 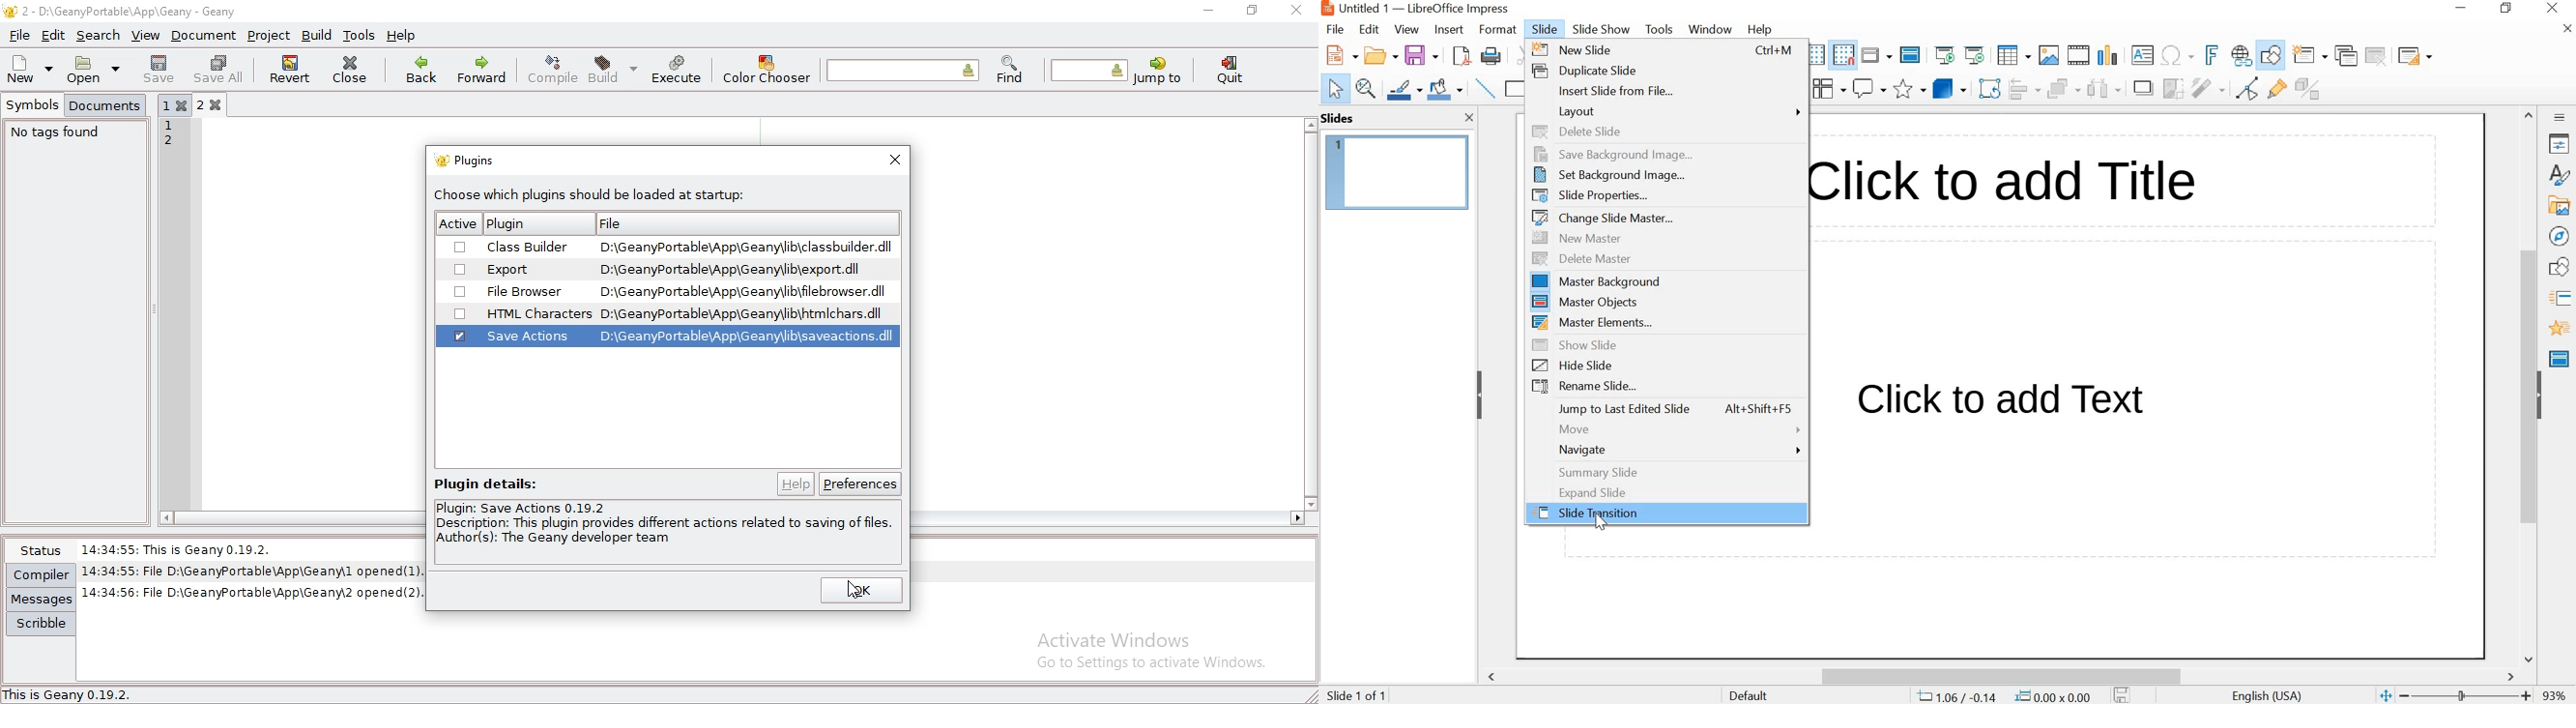 I want to click on Zoom & Pan, so click(x=1366, y=89).